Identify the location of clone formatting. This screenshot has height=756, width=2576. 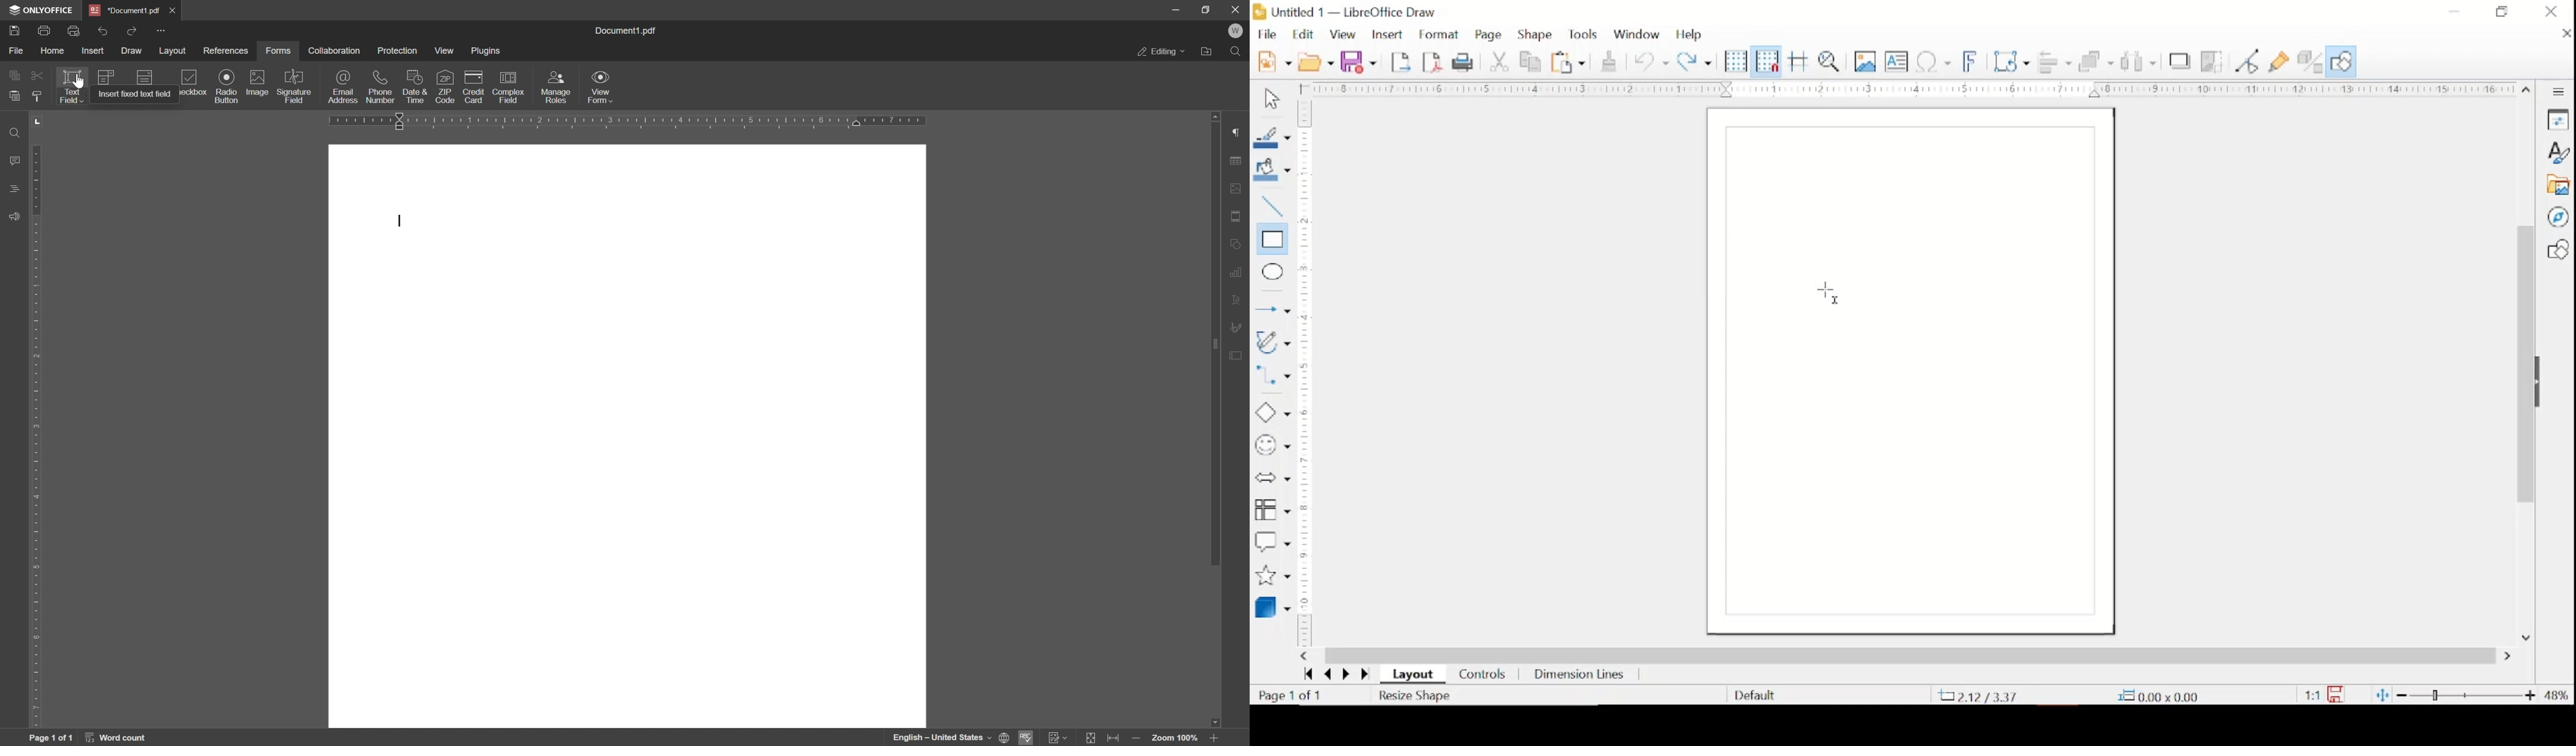
(1610, 59).